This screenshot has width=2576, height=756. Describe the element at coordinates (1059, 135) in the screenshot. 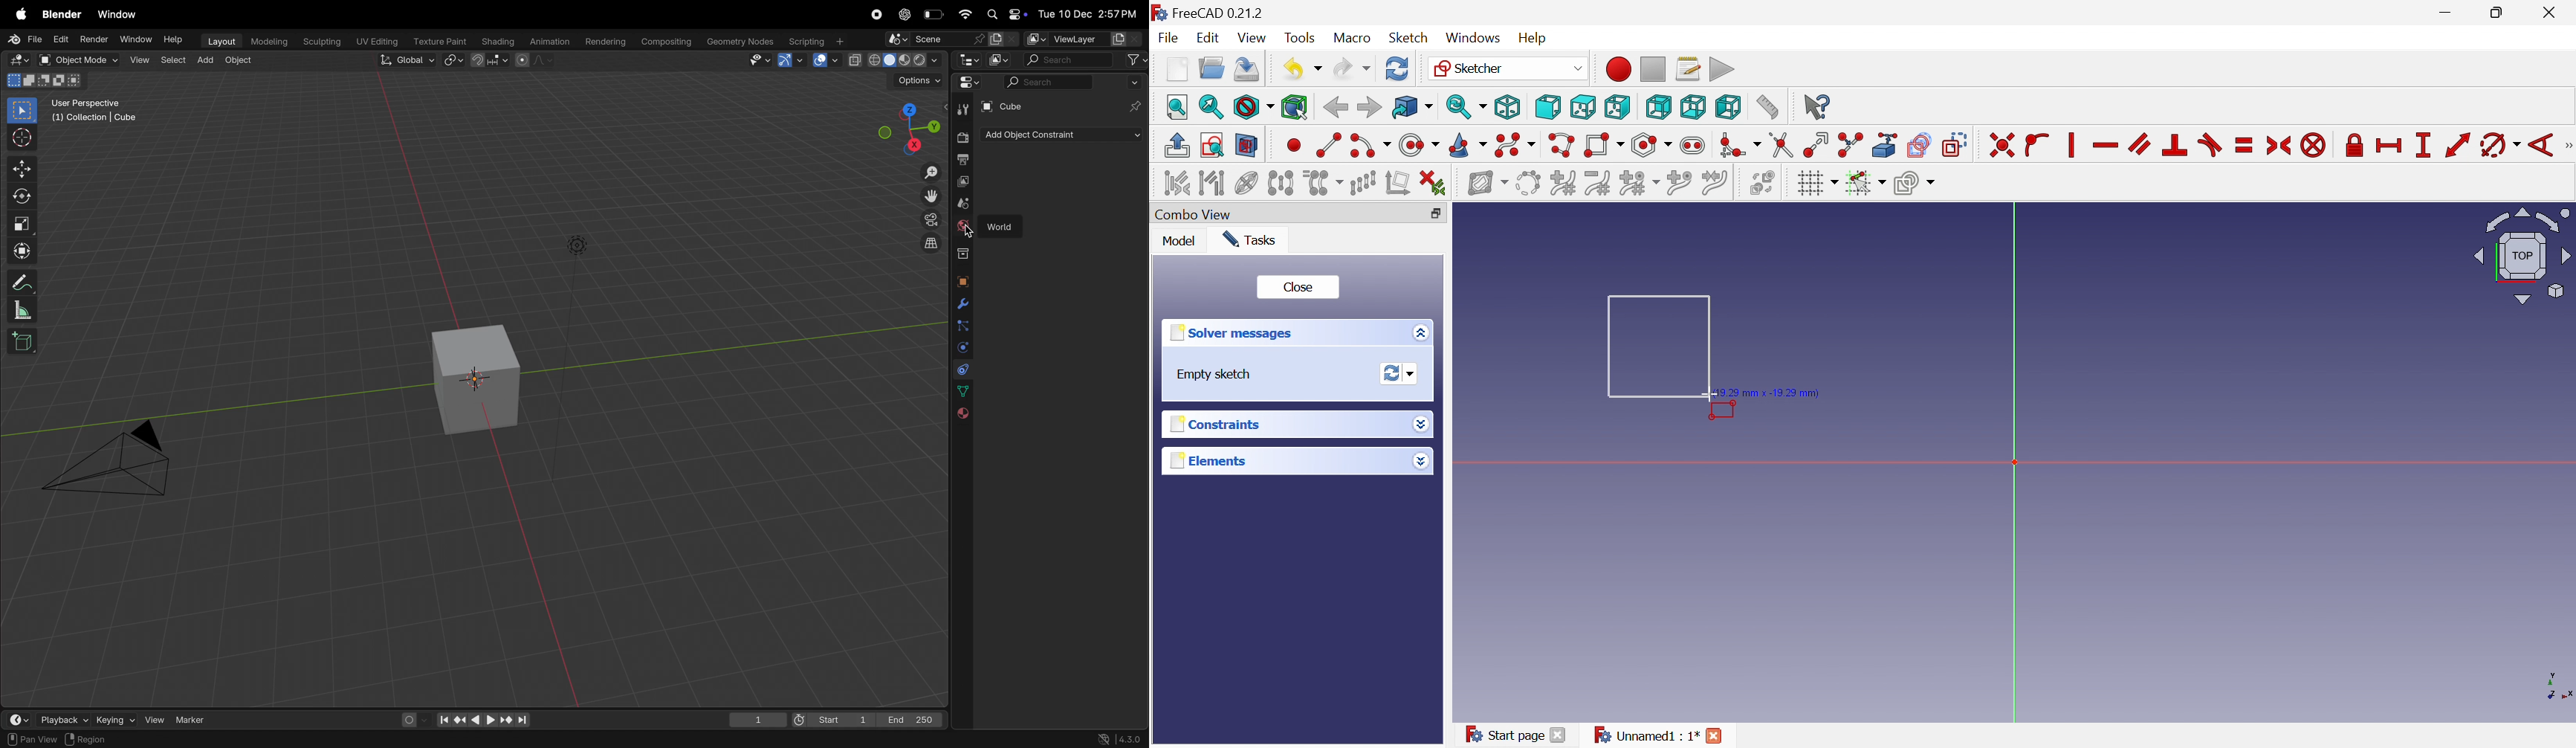

I see `Add object constraint` at that location.